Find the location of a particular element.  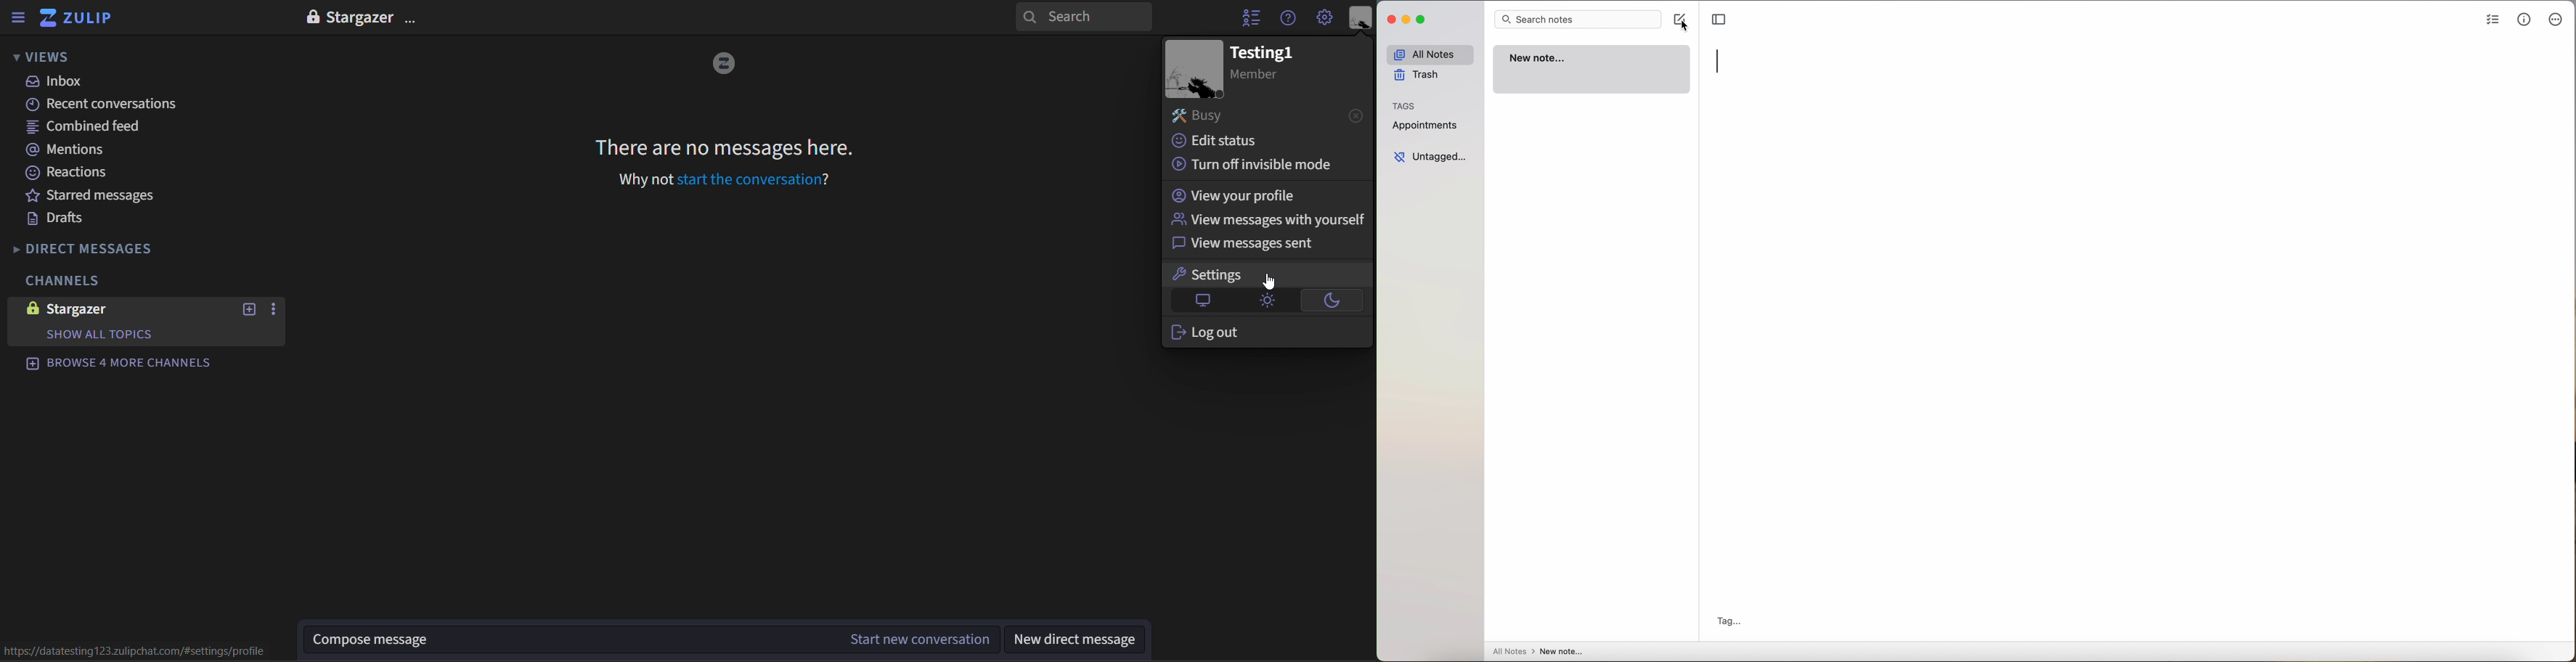

cursor is located at coordinates (1684, 24).